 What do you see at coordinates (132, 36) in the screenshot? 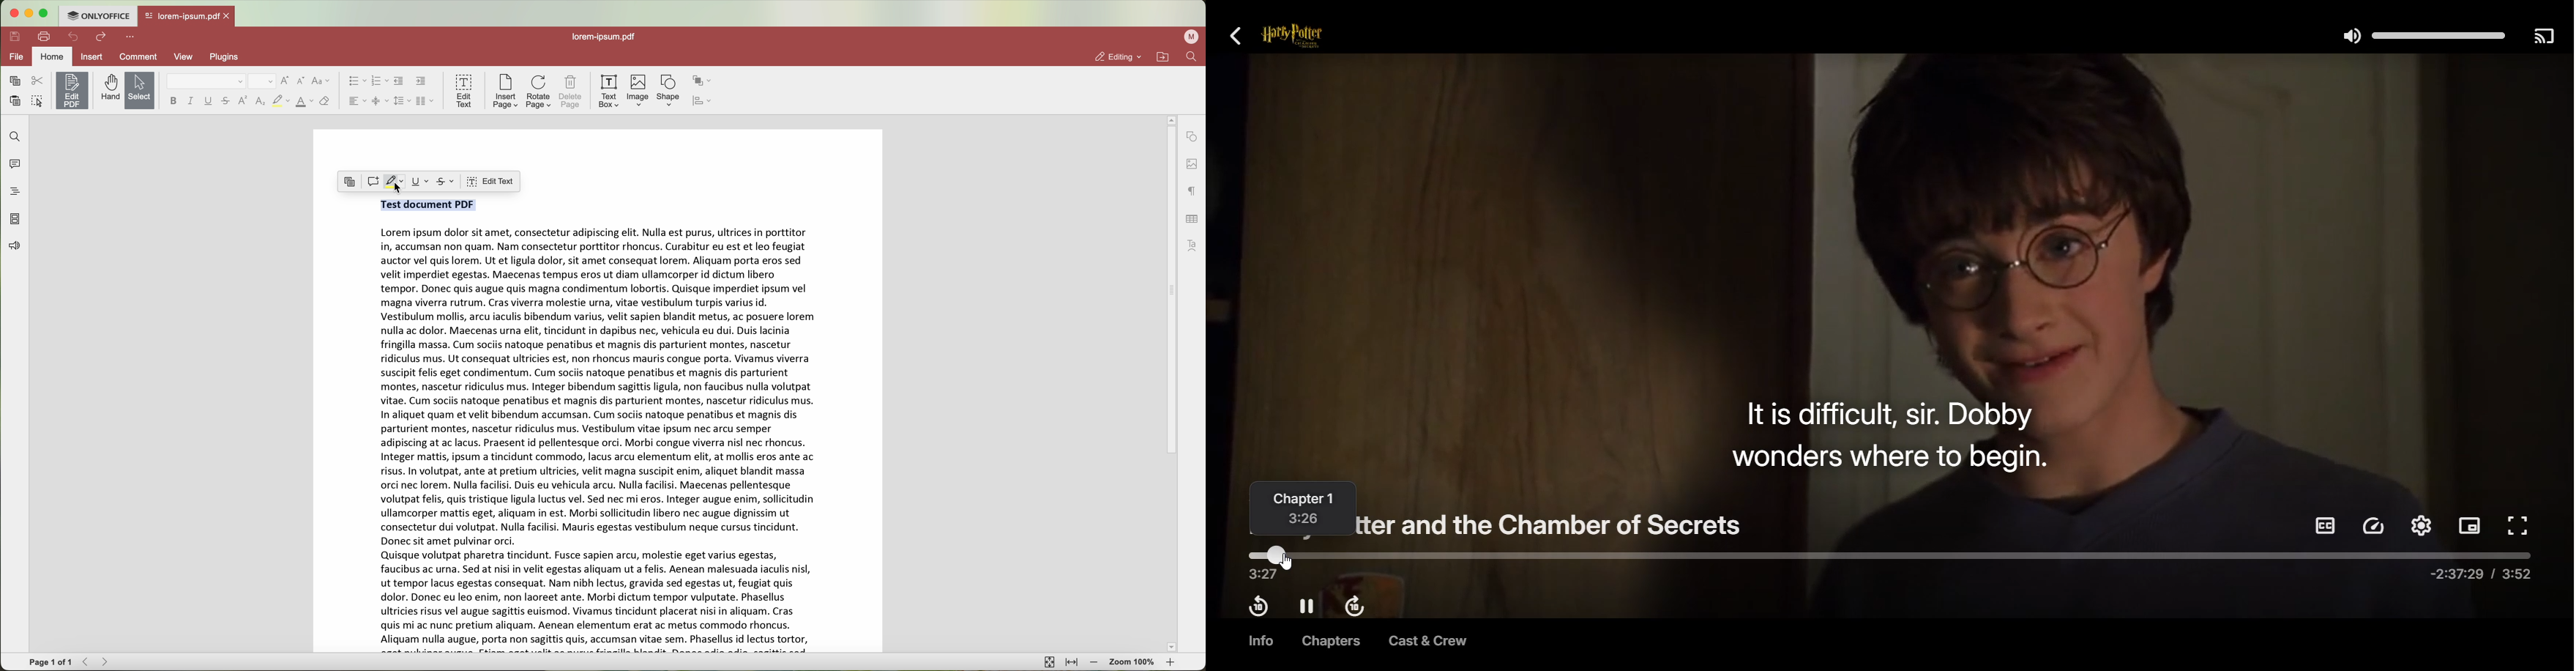
I see `customize quick access toolbar` at bounding box center [132, 36].